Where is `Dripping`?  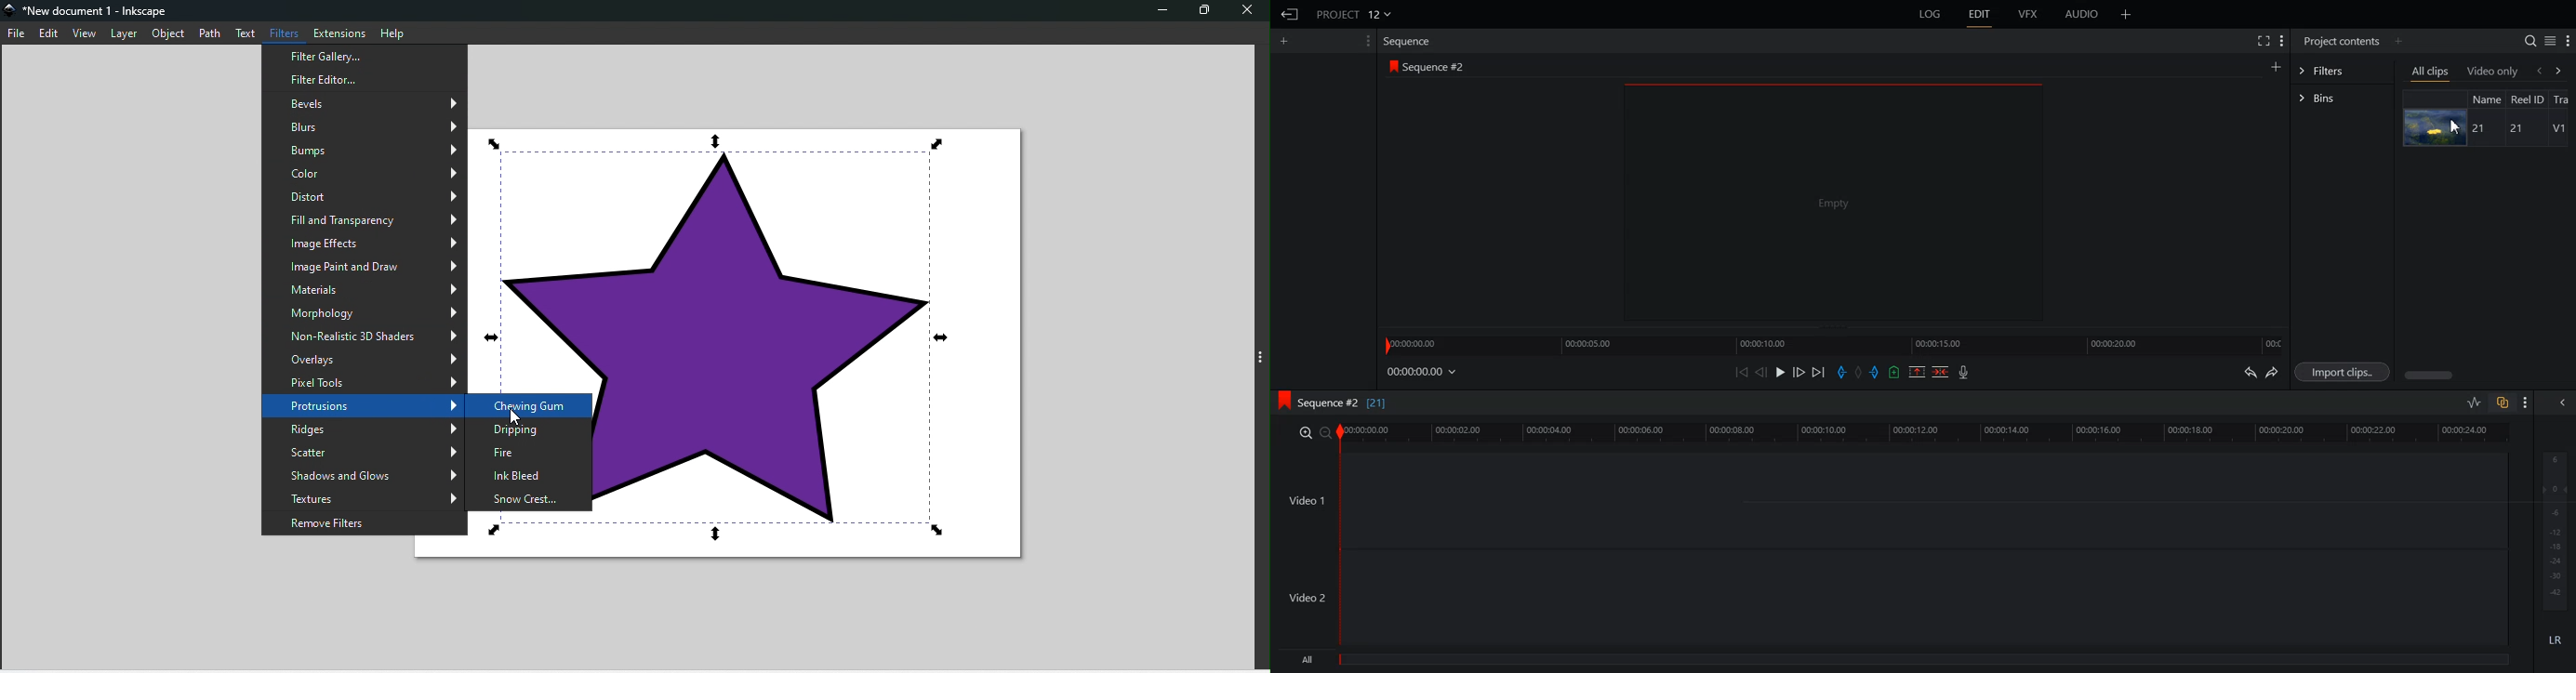 Dripping is located at coordinates (529, 431).